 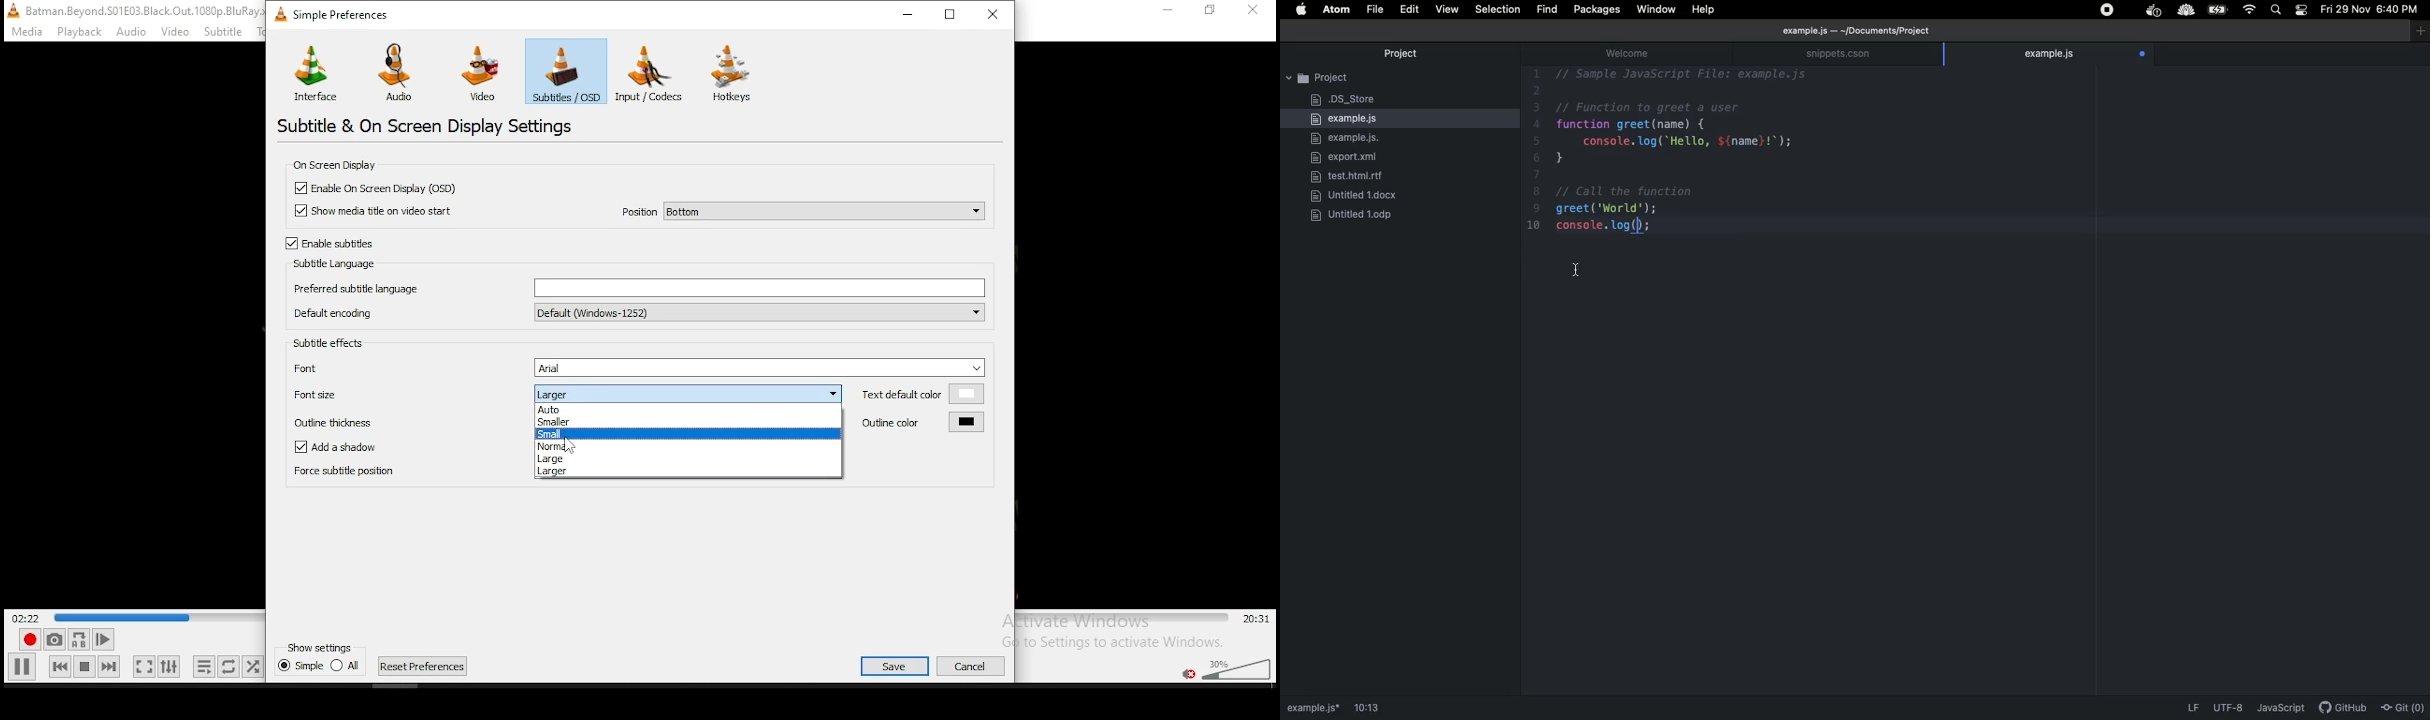 What do you see at coordinates (1002, 390) in the screenshot?
I see `` at bounding box center [1002, 390].